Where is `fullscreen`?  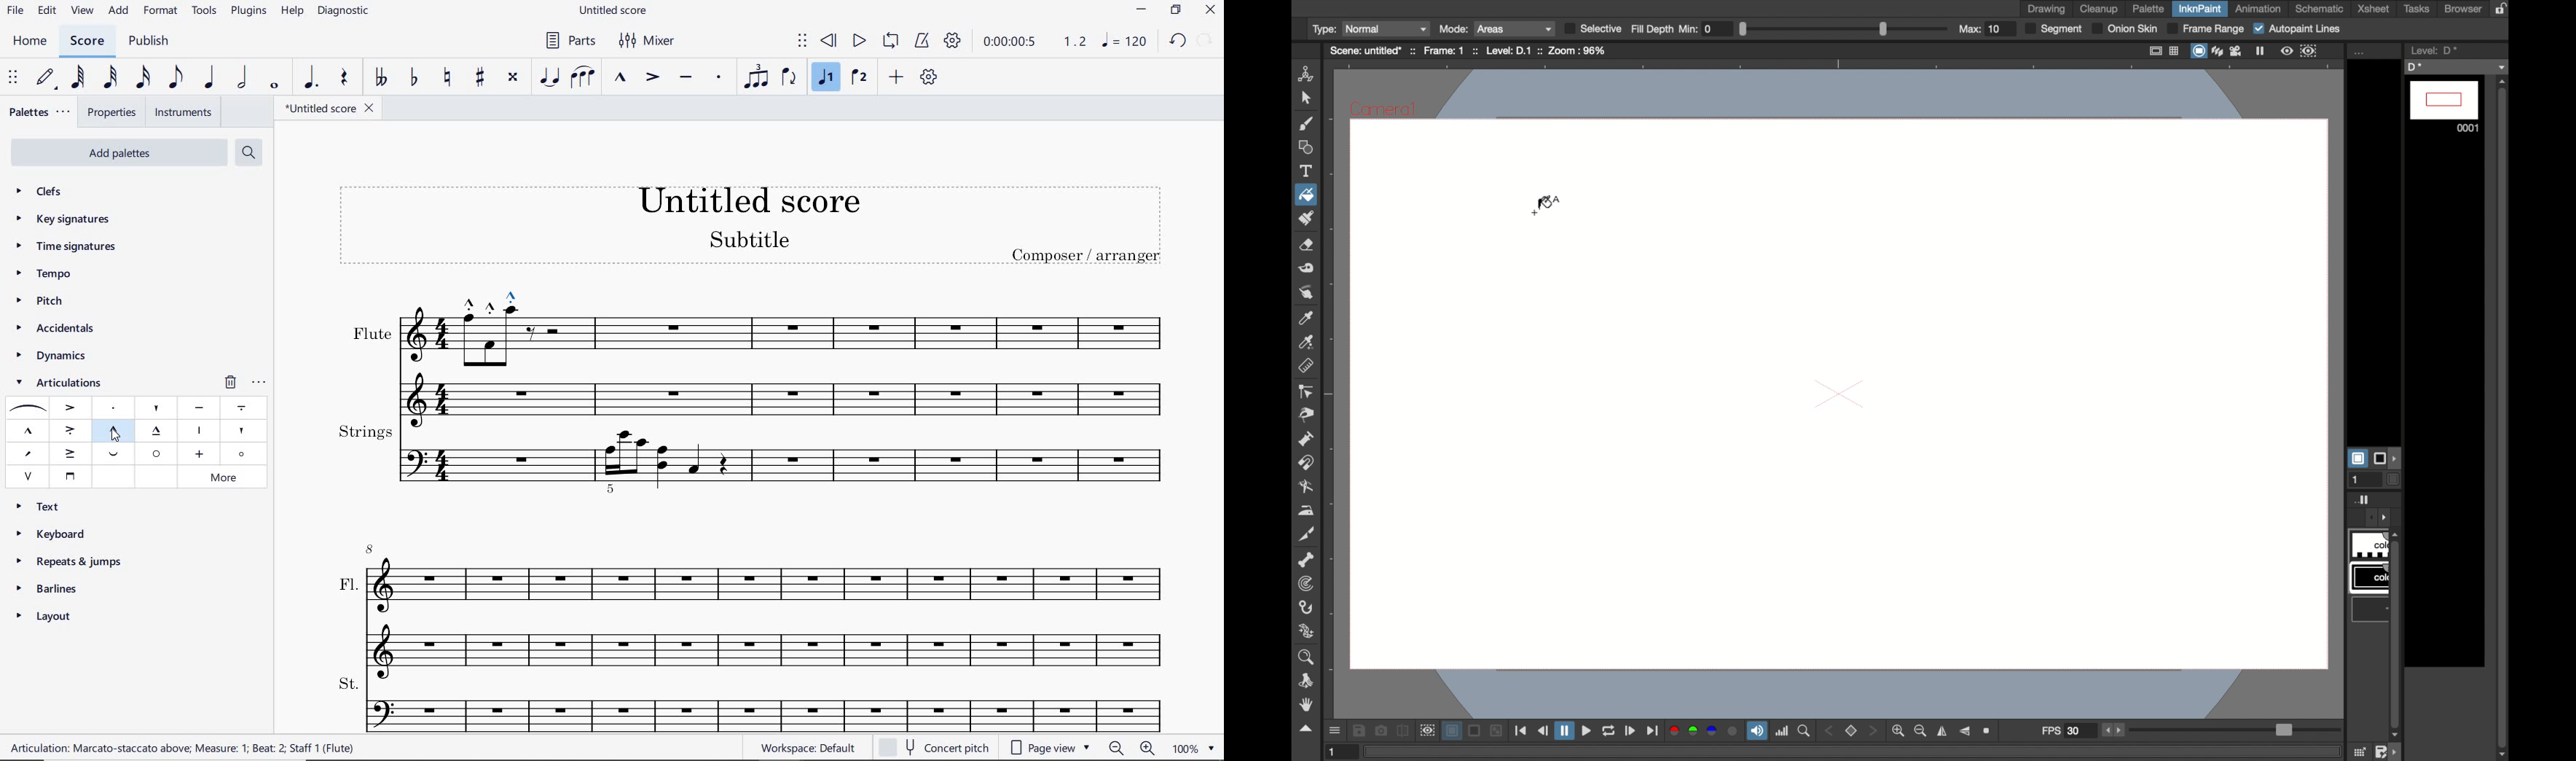
fullscreen is located at coordinates (2157, 50).